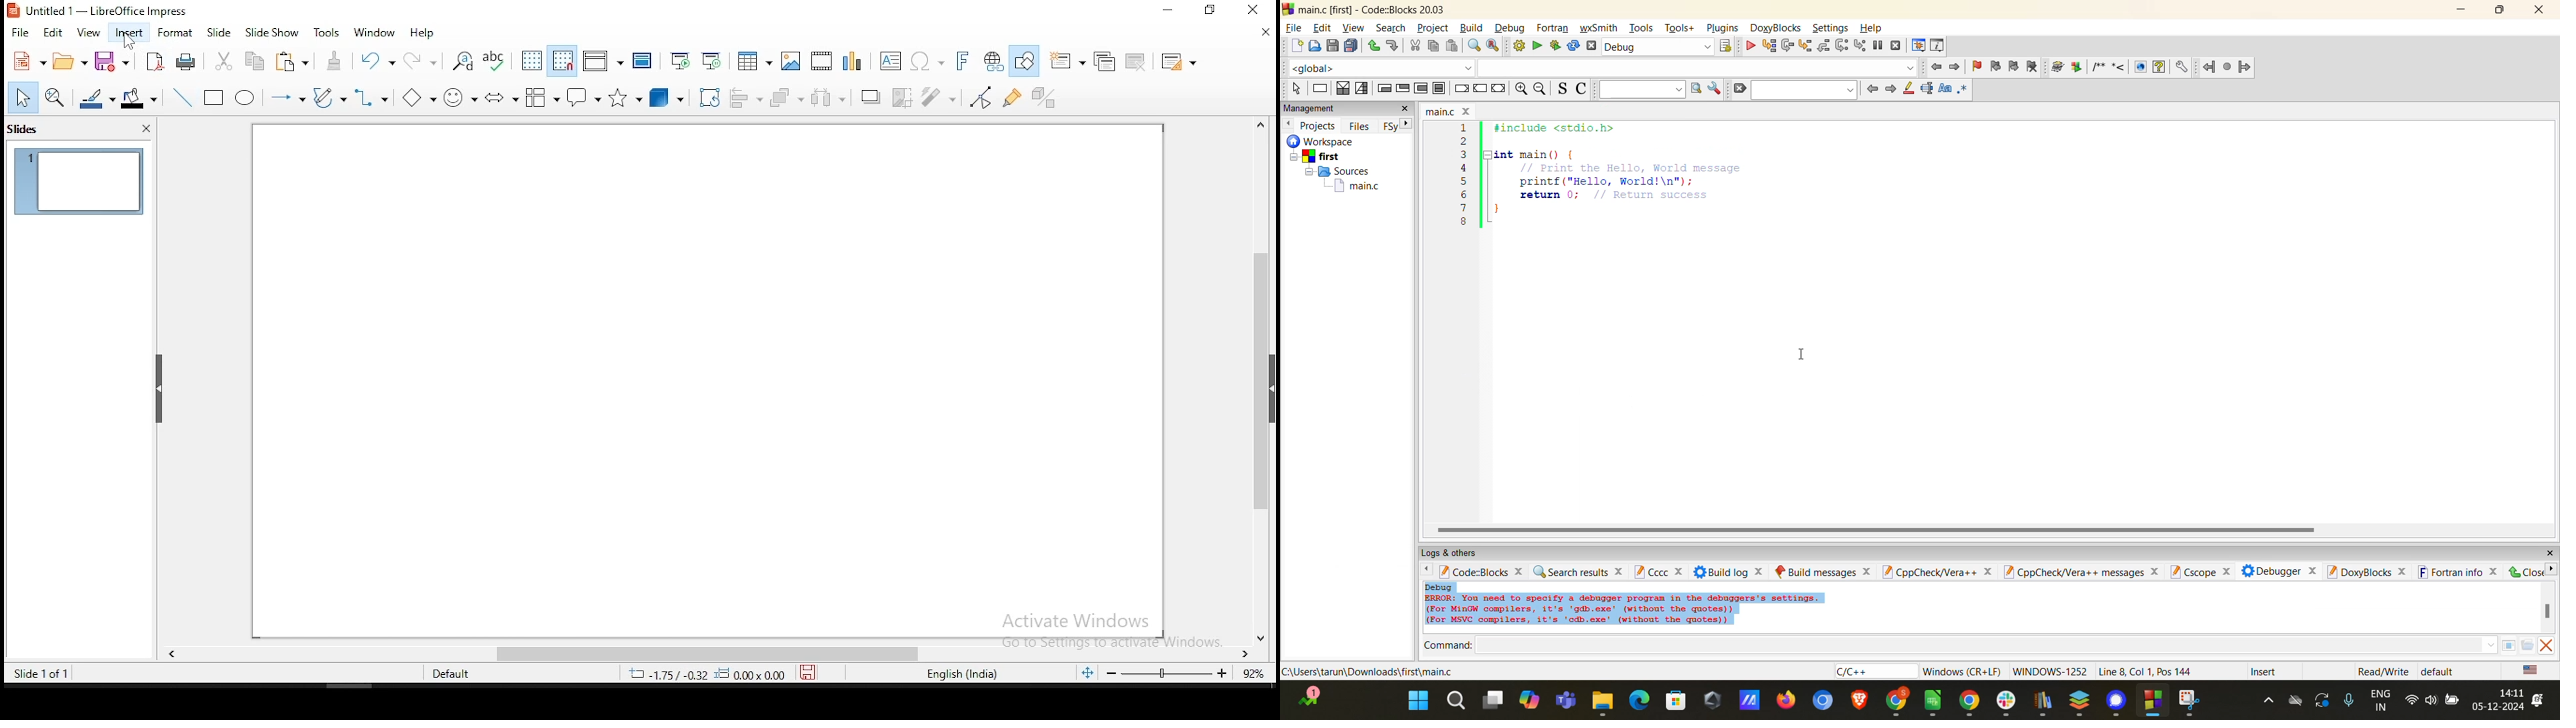  I want to click on scroll down, so click(1262, 640).